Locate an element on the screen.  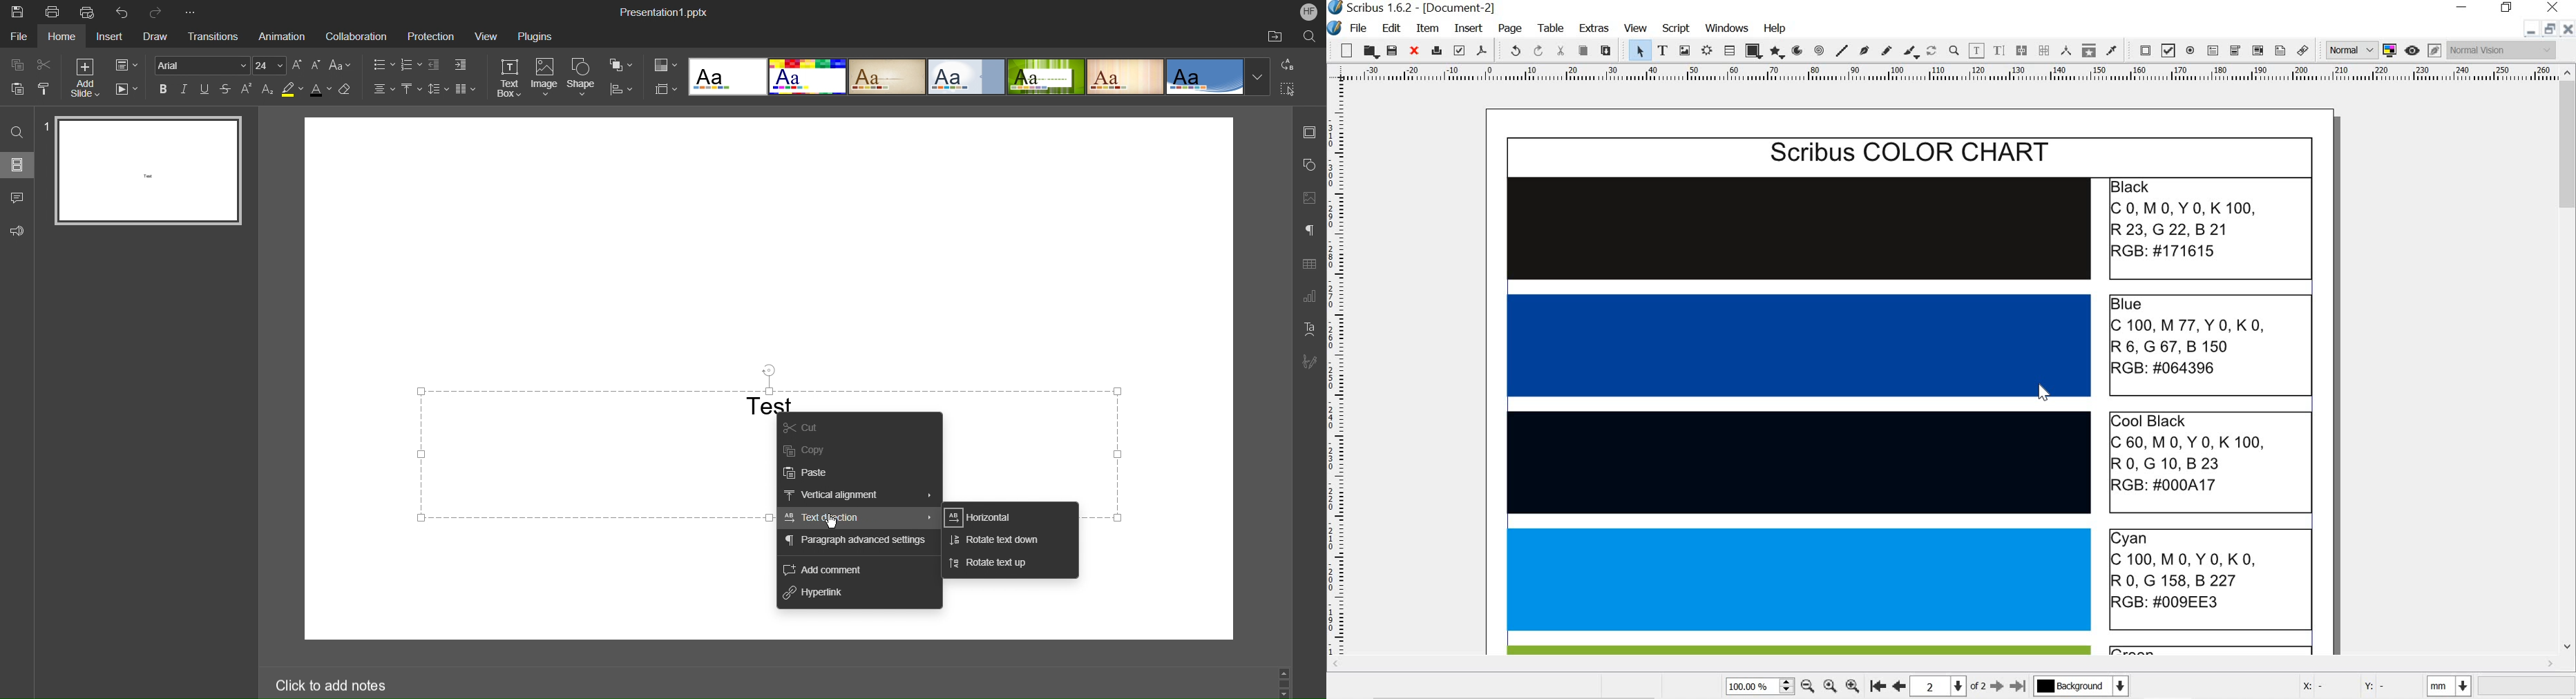
Replace is located at coordinates (1288, 66).